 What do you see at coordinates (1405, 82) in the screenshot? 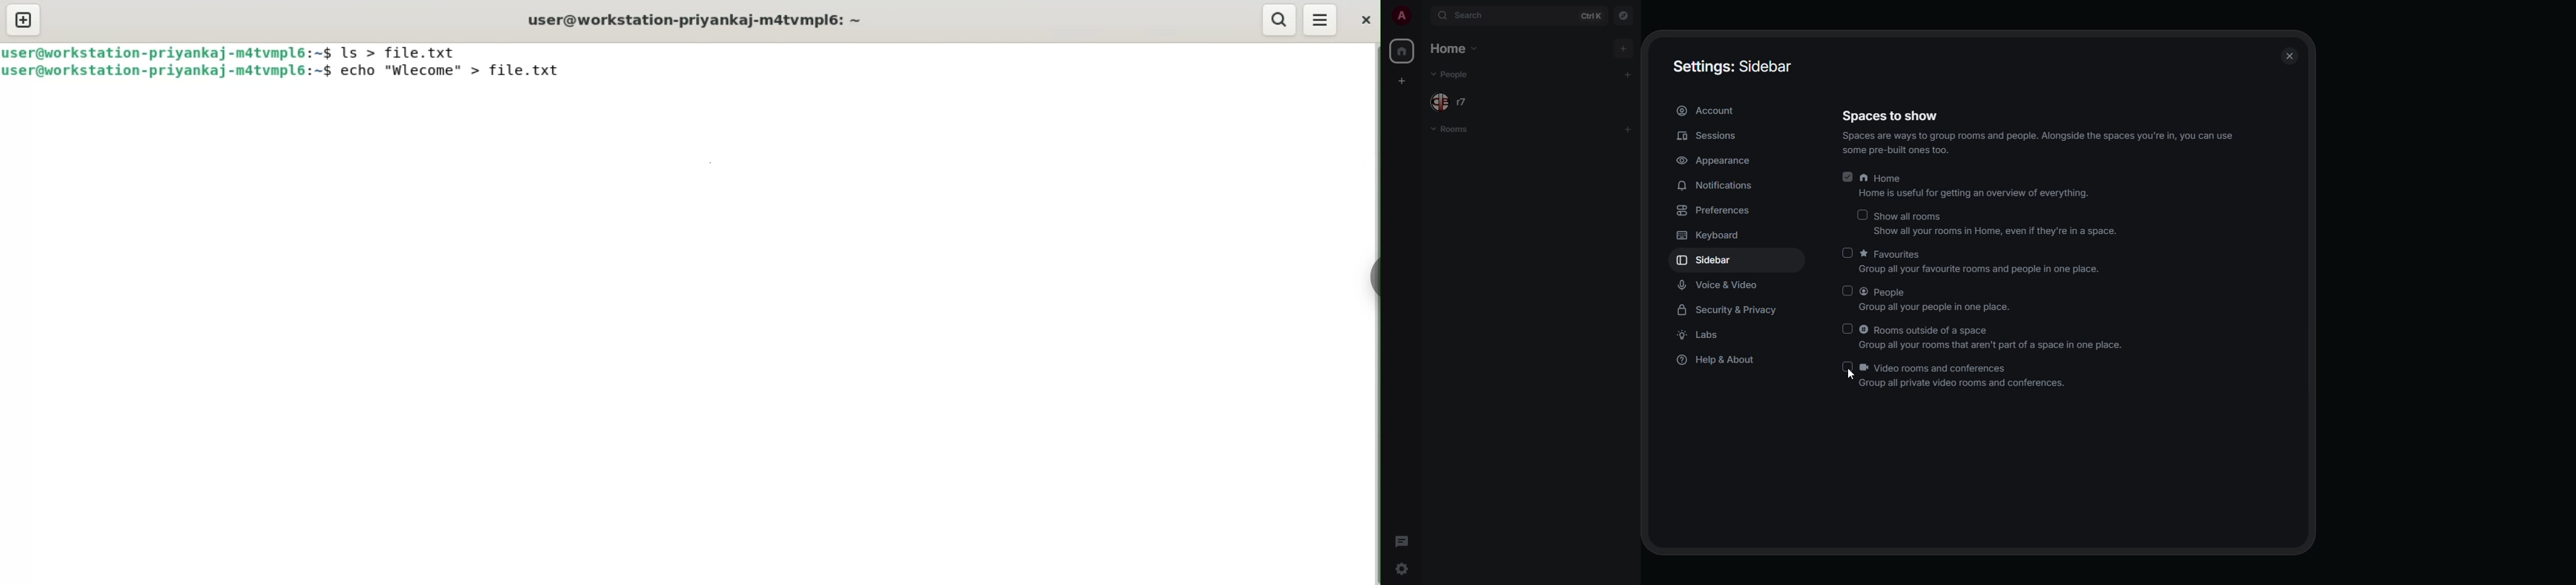
I see `create space` at bounding box center [1405, 82].